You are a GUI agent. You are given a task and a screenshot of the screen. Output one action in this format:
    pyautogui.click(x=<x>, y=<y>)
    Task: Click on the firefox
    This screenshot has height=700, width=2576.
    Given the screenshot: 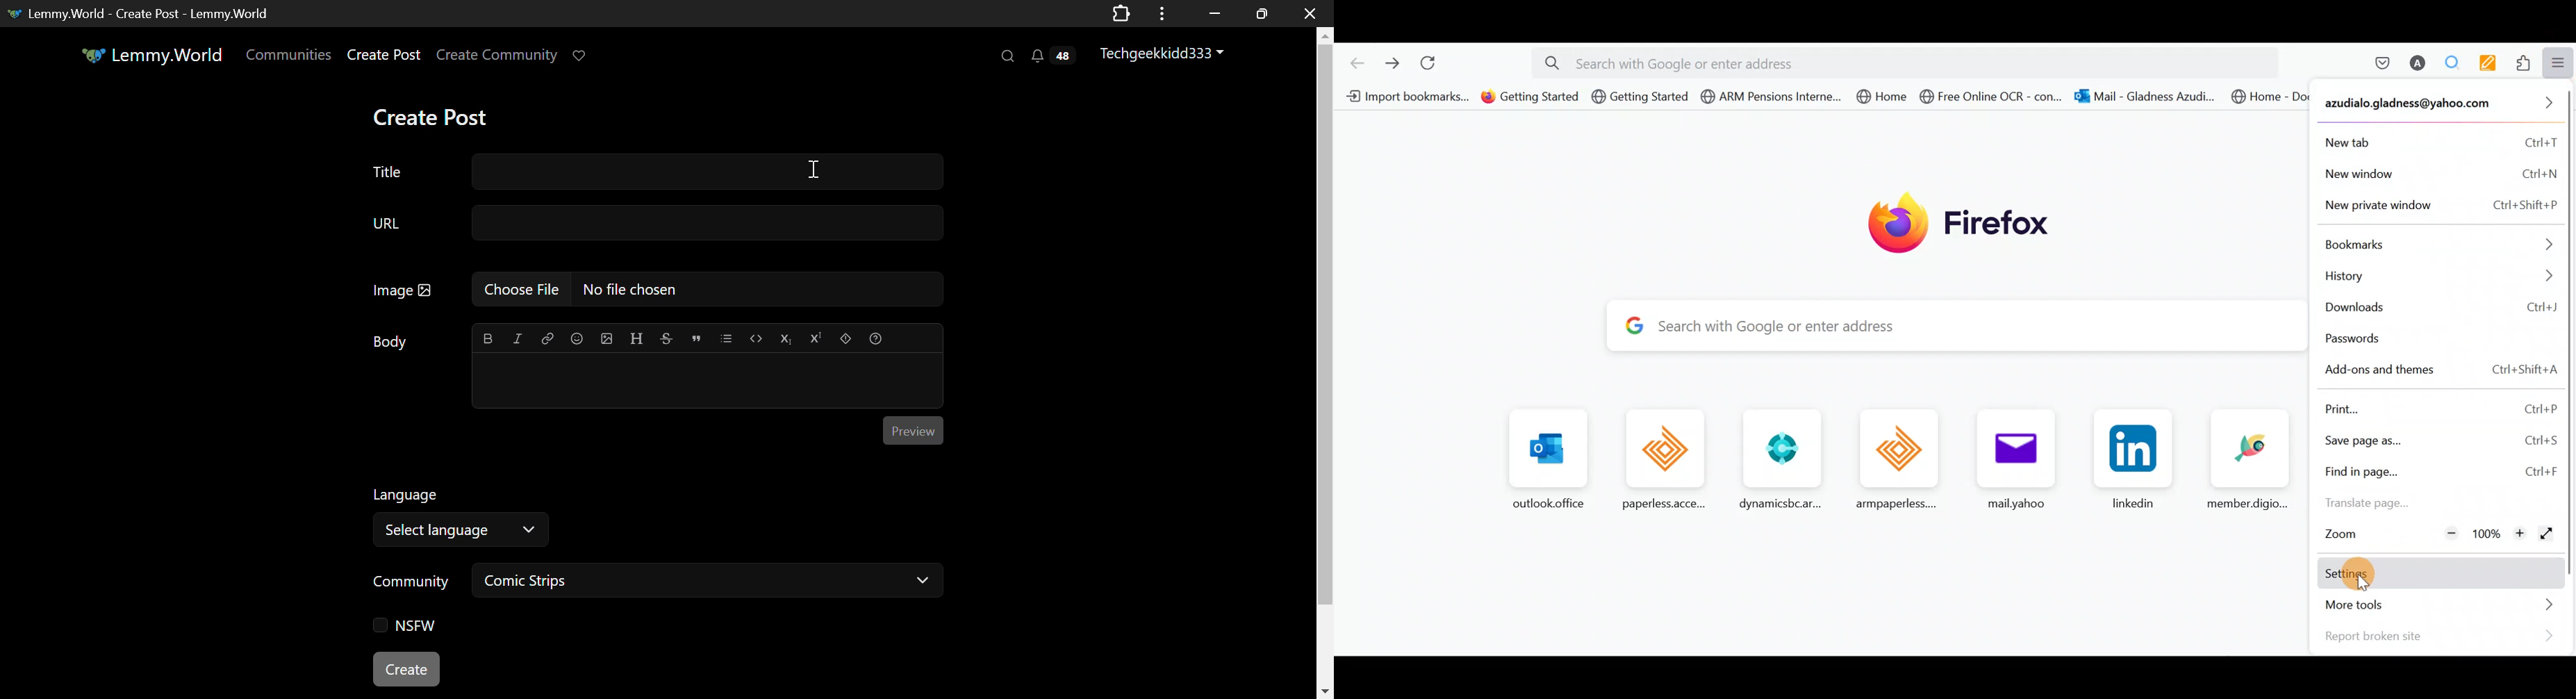 What is the action you would take?
    pyautogui.click(x=1967, y=219)
    